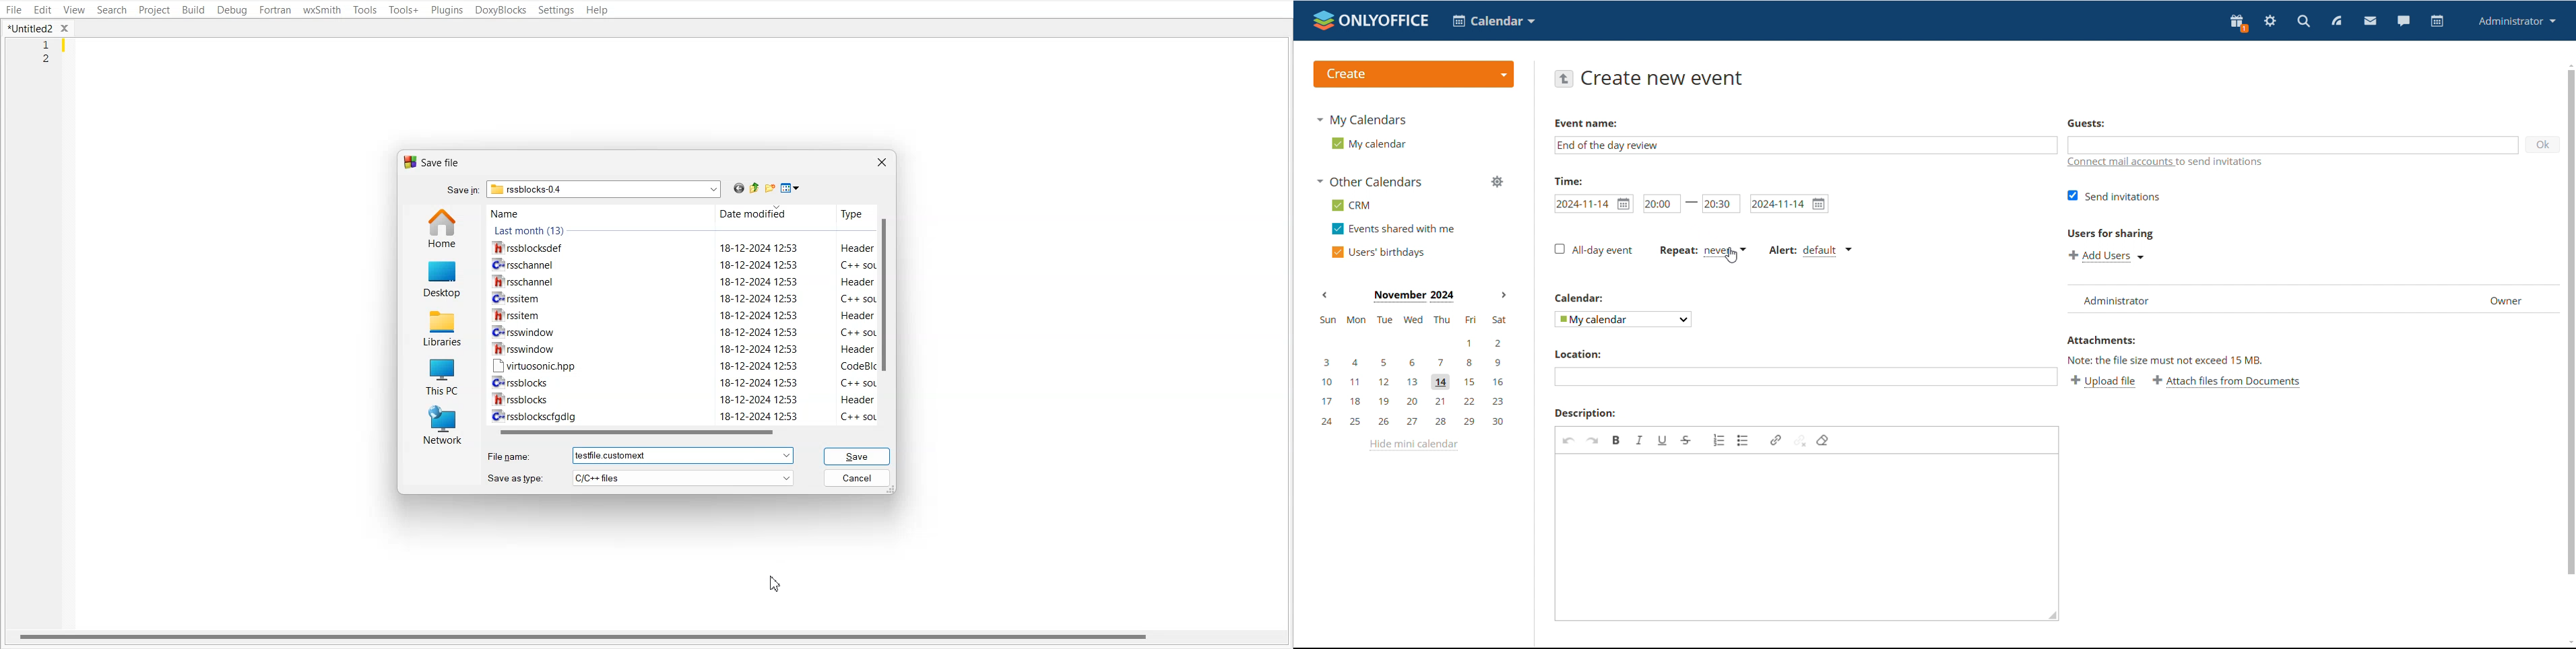  Describe the element at coordinates (1796, 531) in the screenshot. I see `add description` at that location.